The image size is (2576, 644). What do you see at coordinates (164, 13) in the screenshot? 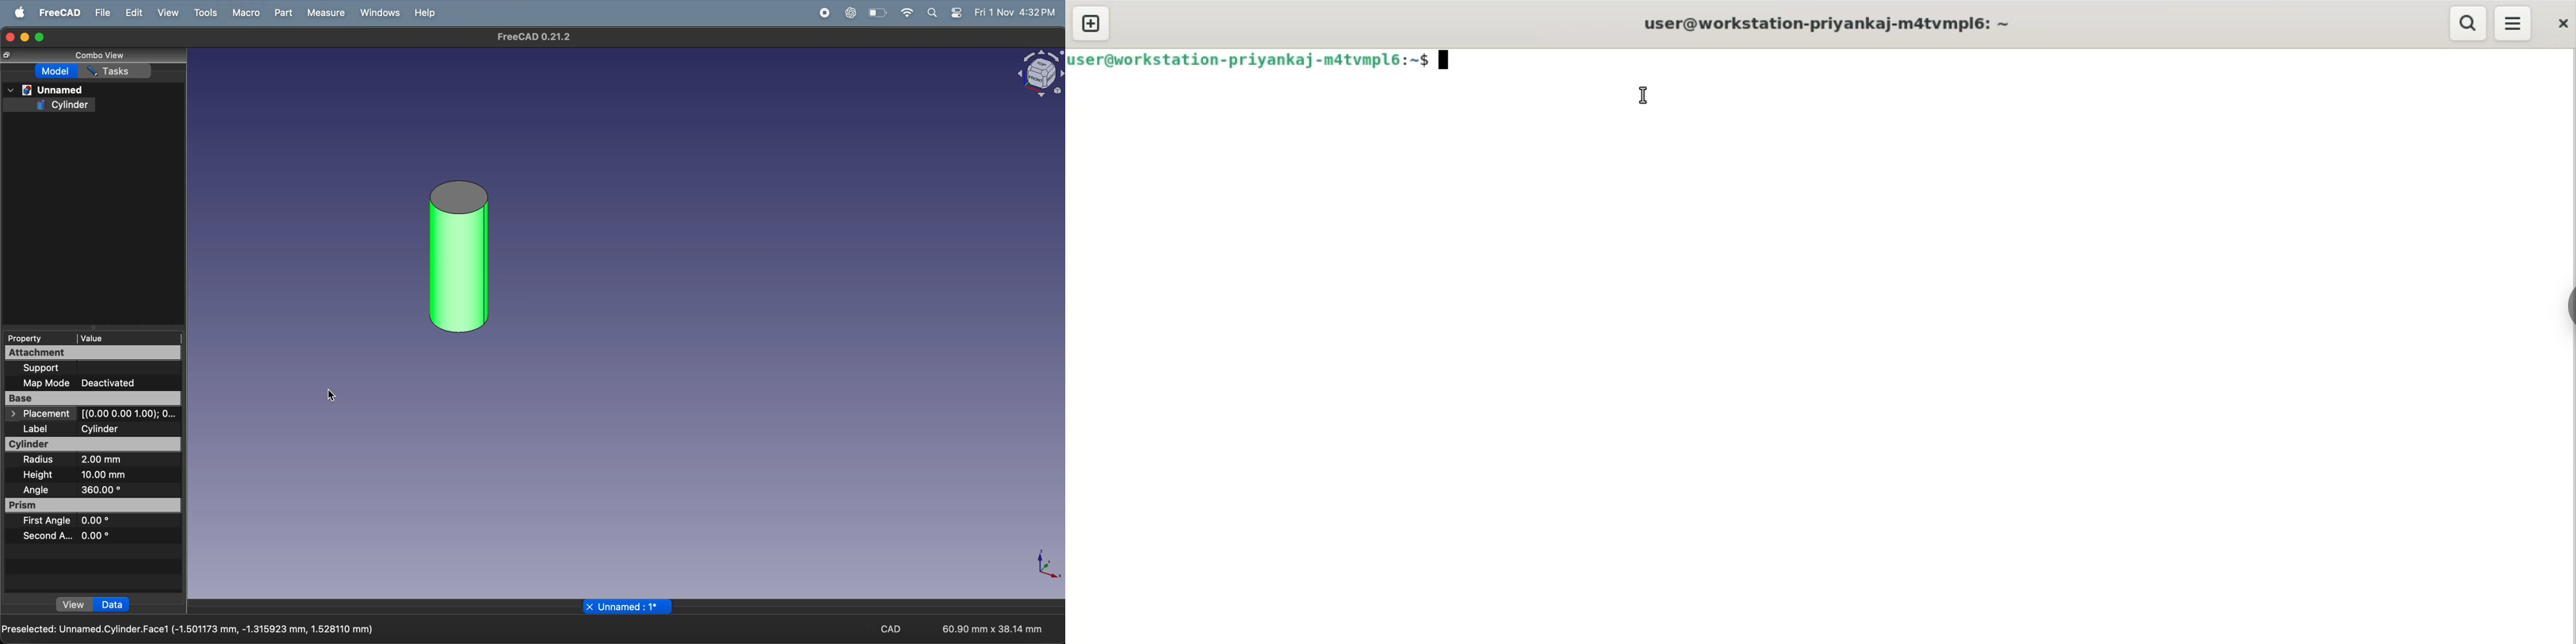
I see `view` at bounding box center [164, 13].